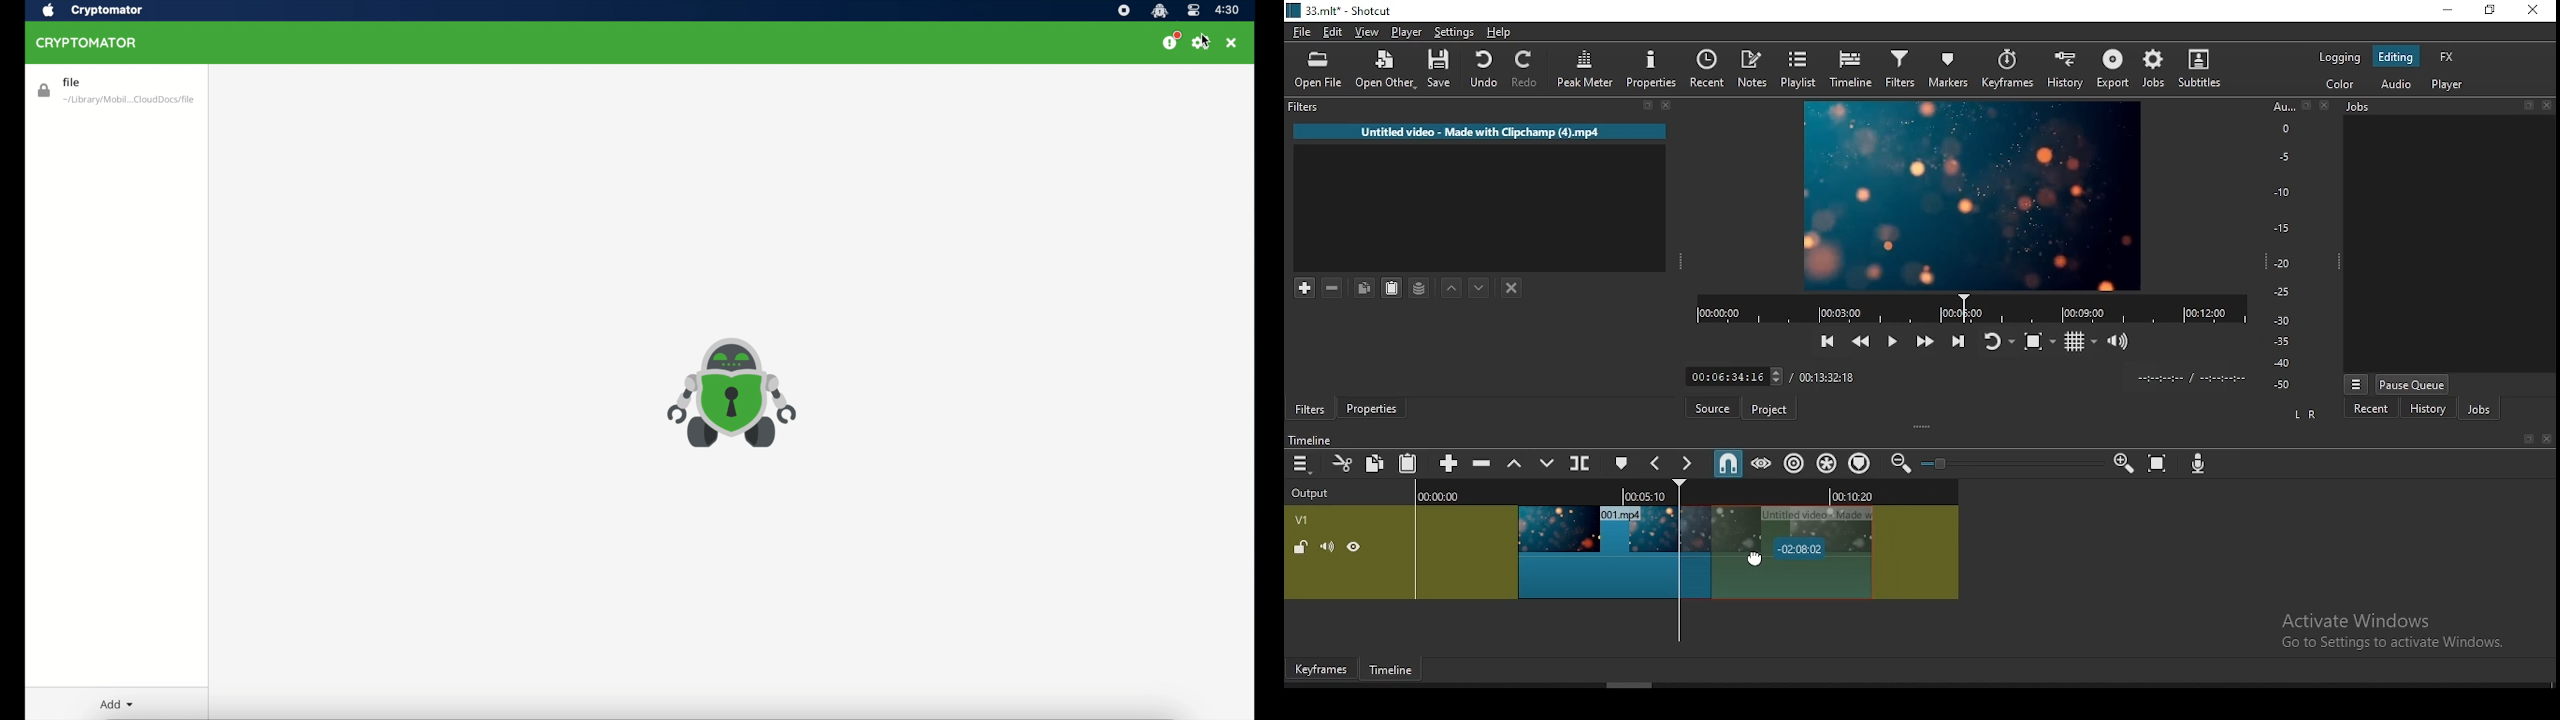 The image size is (2576, 728). What do you see at coordinates (2154, 68) in the screenshot?
I see `jobs` at bounding box center [2154, 68].